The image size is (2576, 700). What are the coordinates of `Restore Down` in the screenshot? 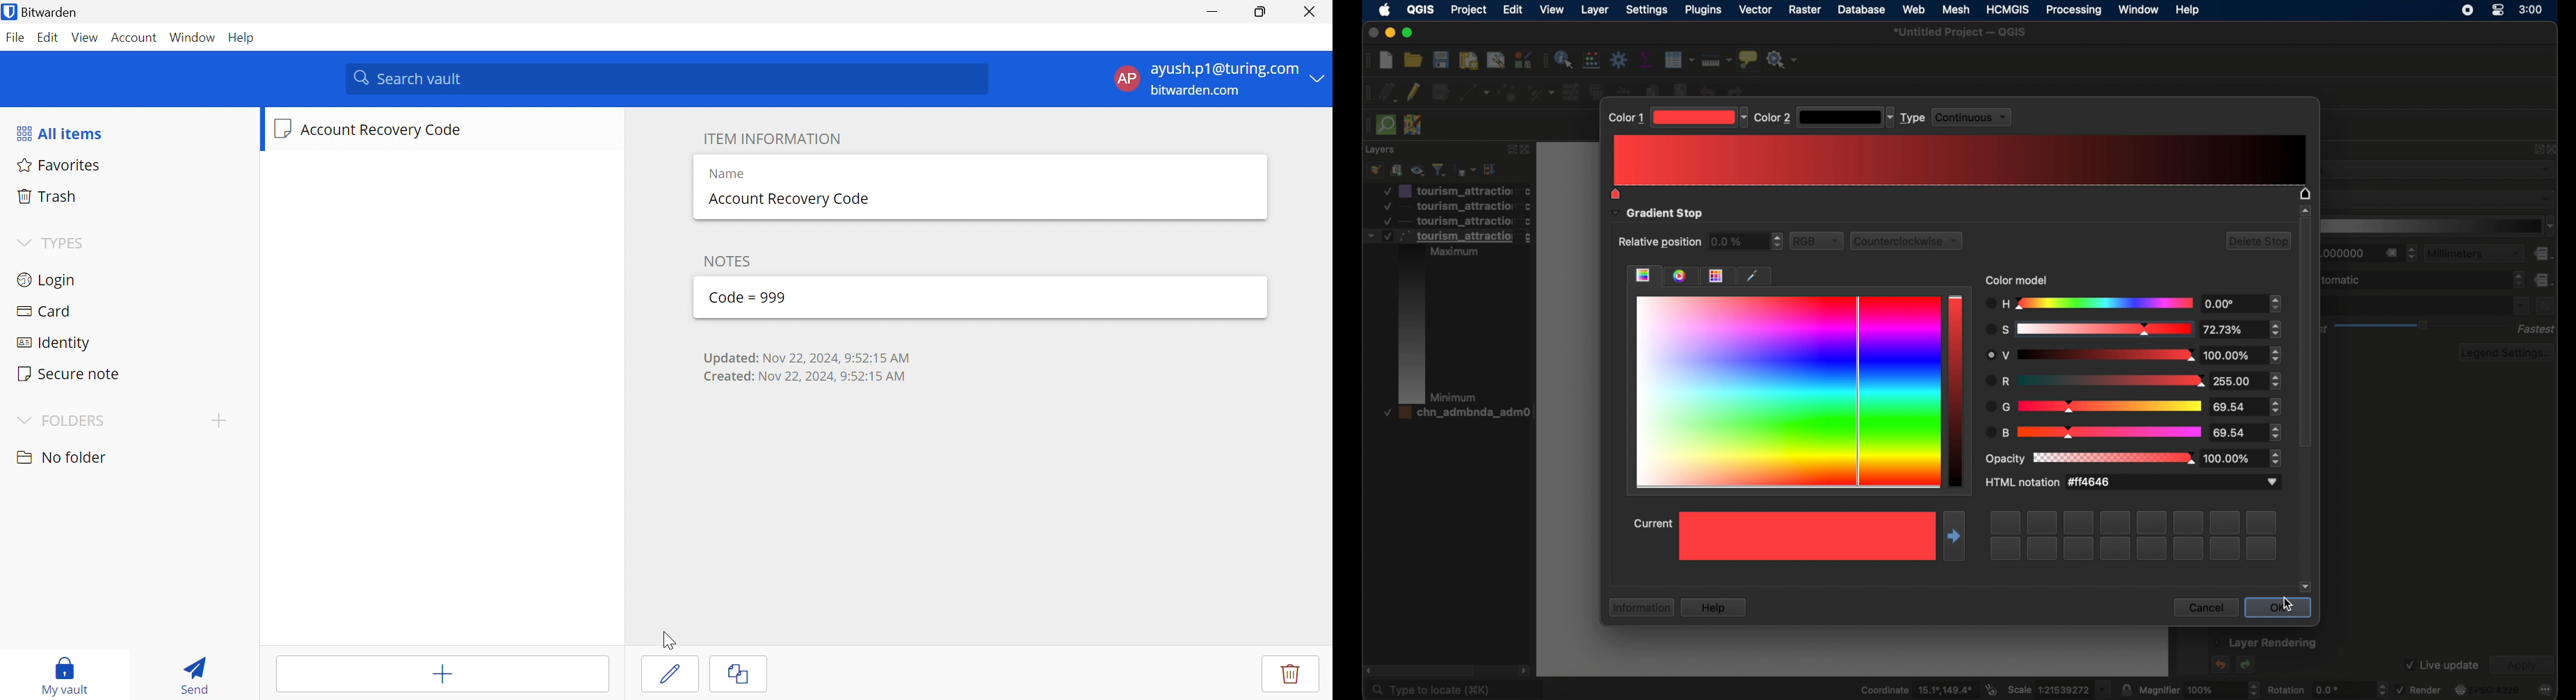 It's located at (1259, 13).